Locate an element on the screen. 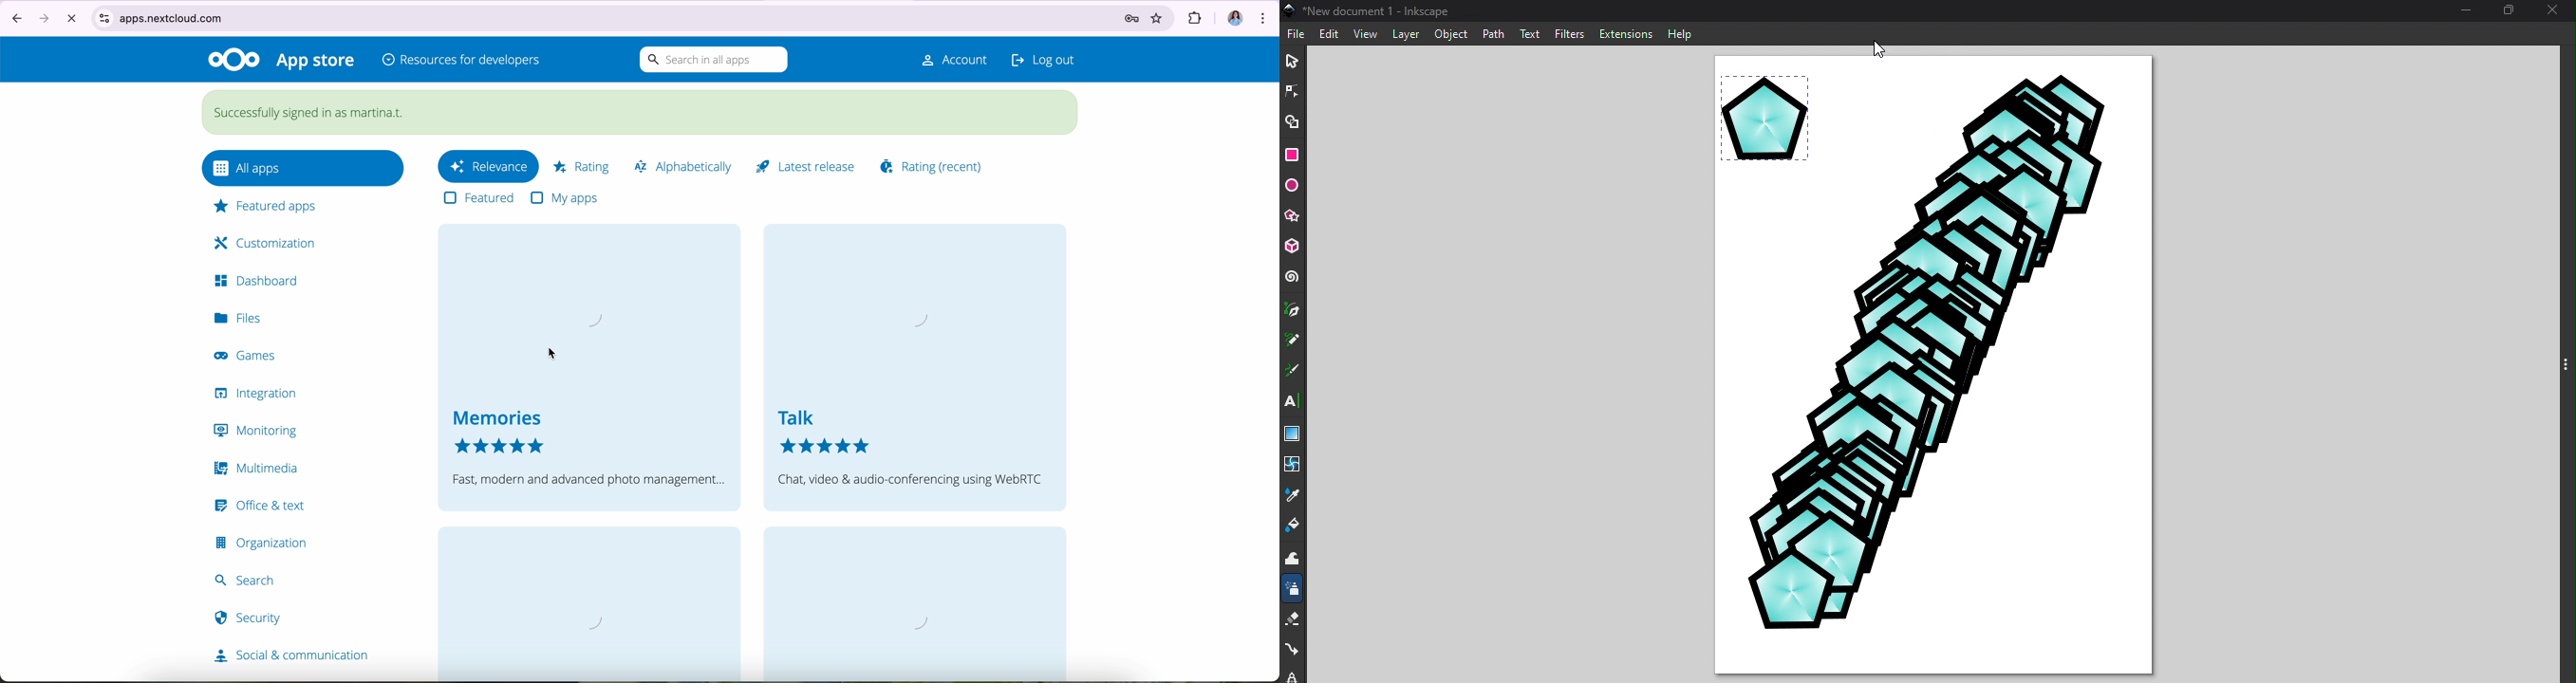 This screenshot has width=2576, height=700. File is located at coordinates (1297, 31).